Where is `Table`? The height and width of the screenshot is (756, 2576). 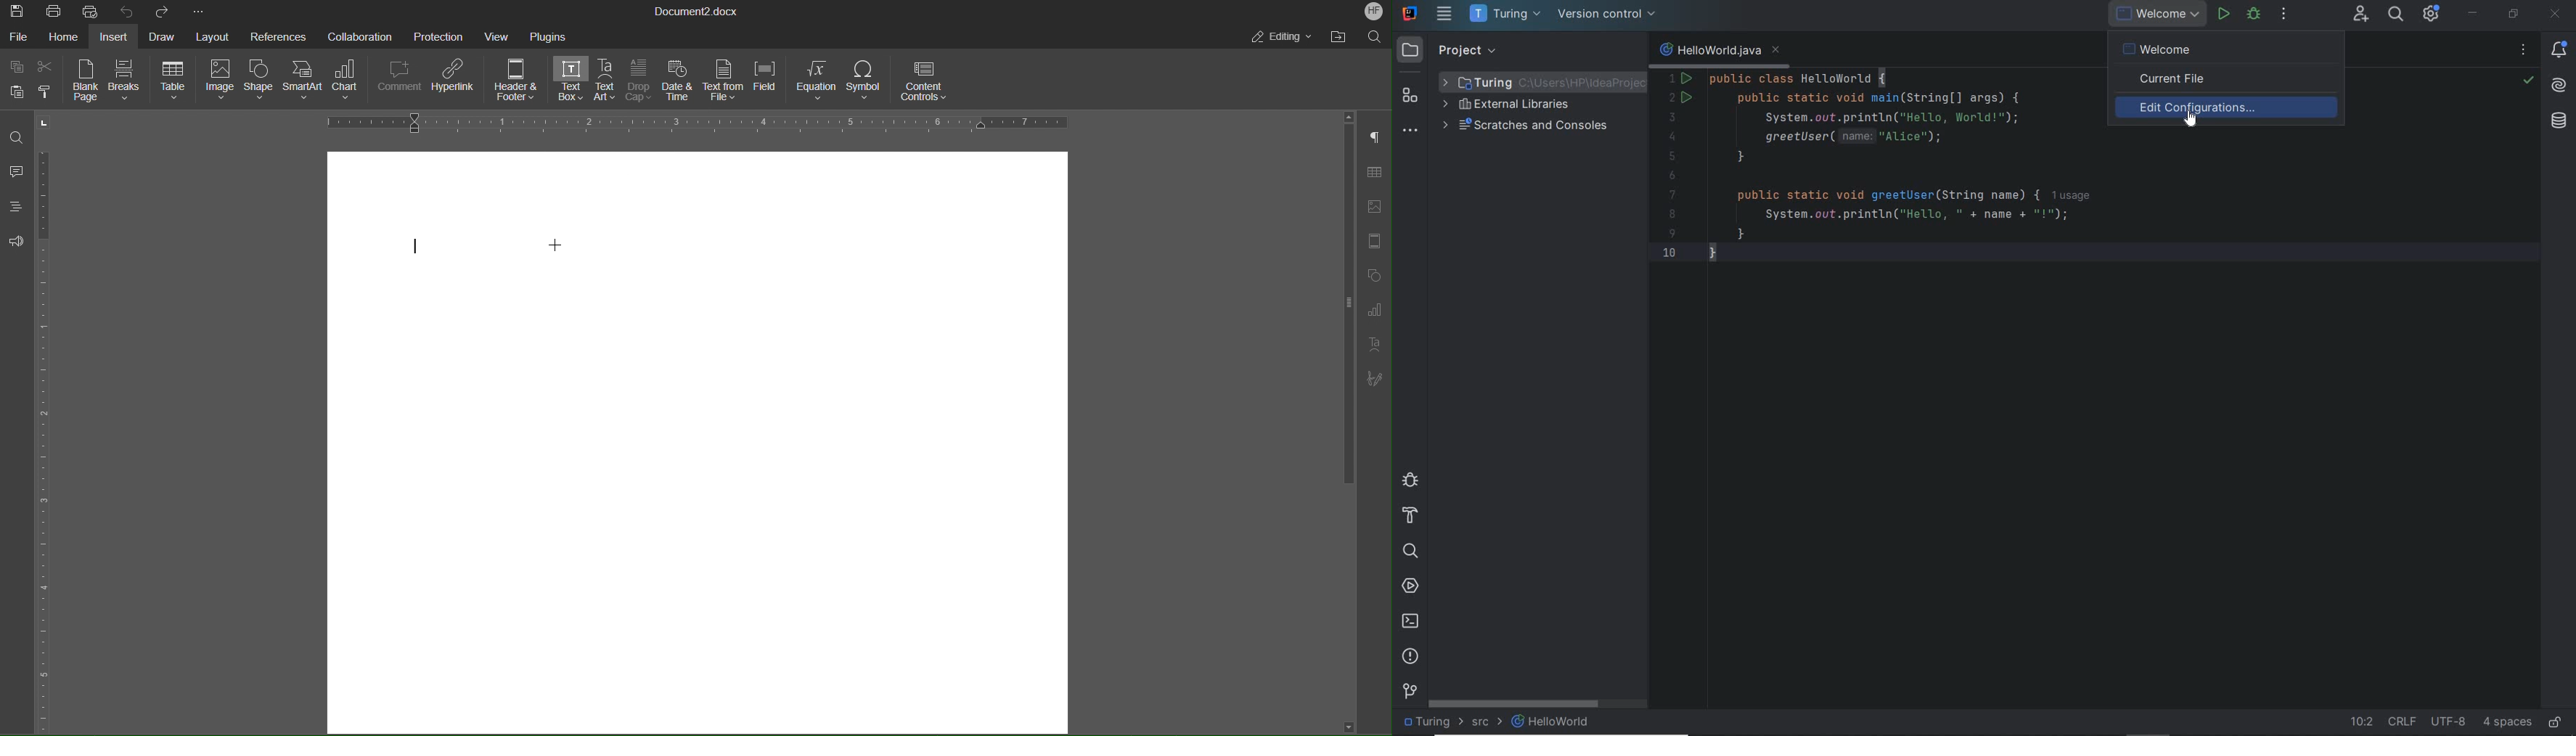
Table is located at coordinates (1373, 173).